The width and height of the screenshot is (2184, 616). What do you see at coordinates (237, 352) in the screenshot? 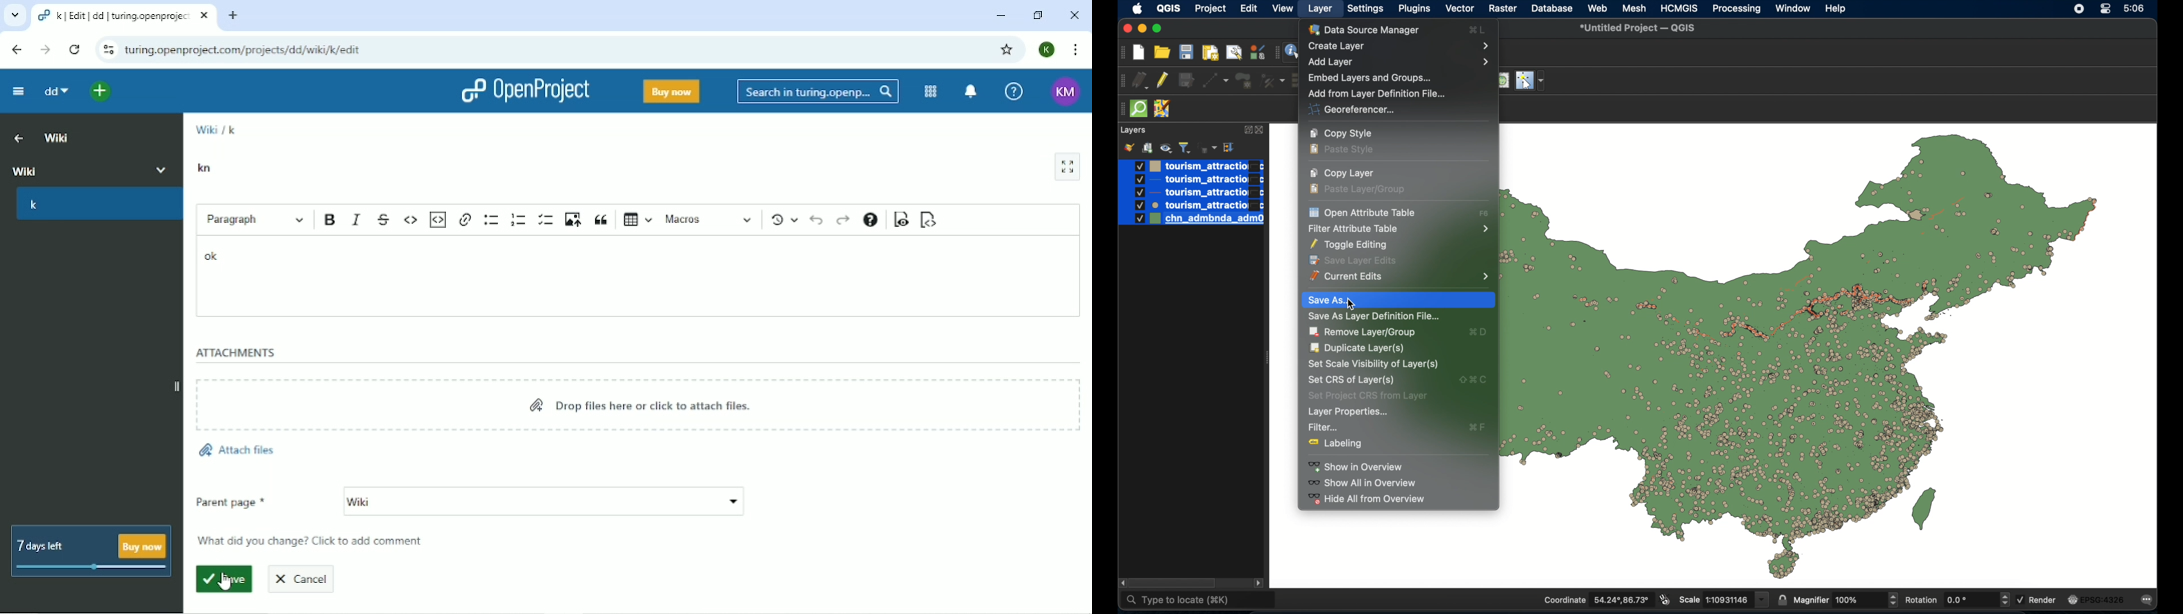
I see `Attachments` at bounding box center [237, 352].